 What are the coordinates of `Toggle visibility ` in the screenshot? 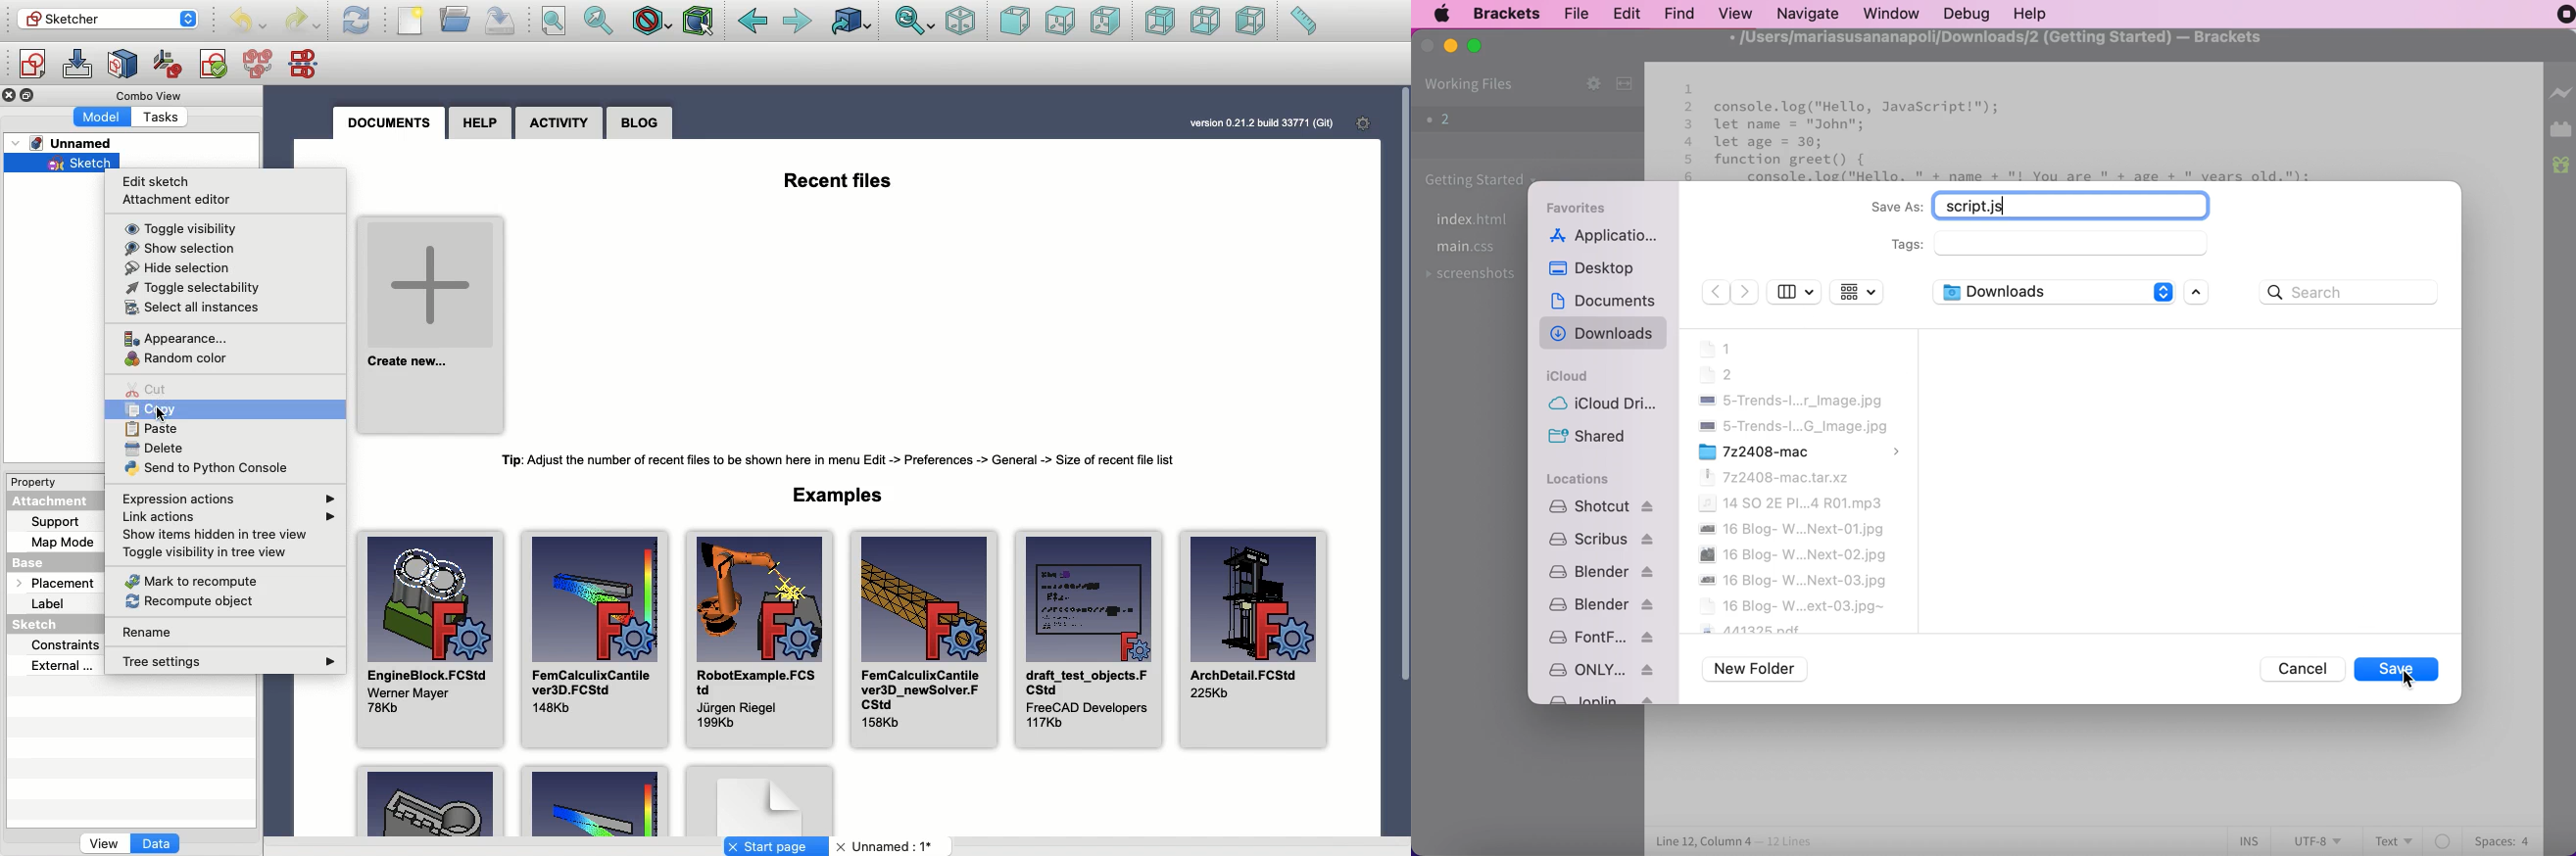 It's located at (183, 229).